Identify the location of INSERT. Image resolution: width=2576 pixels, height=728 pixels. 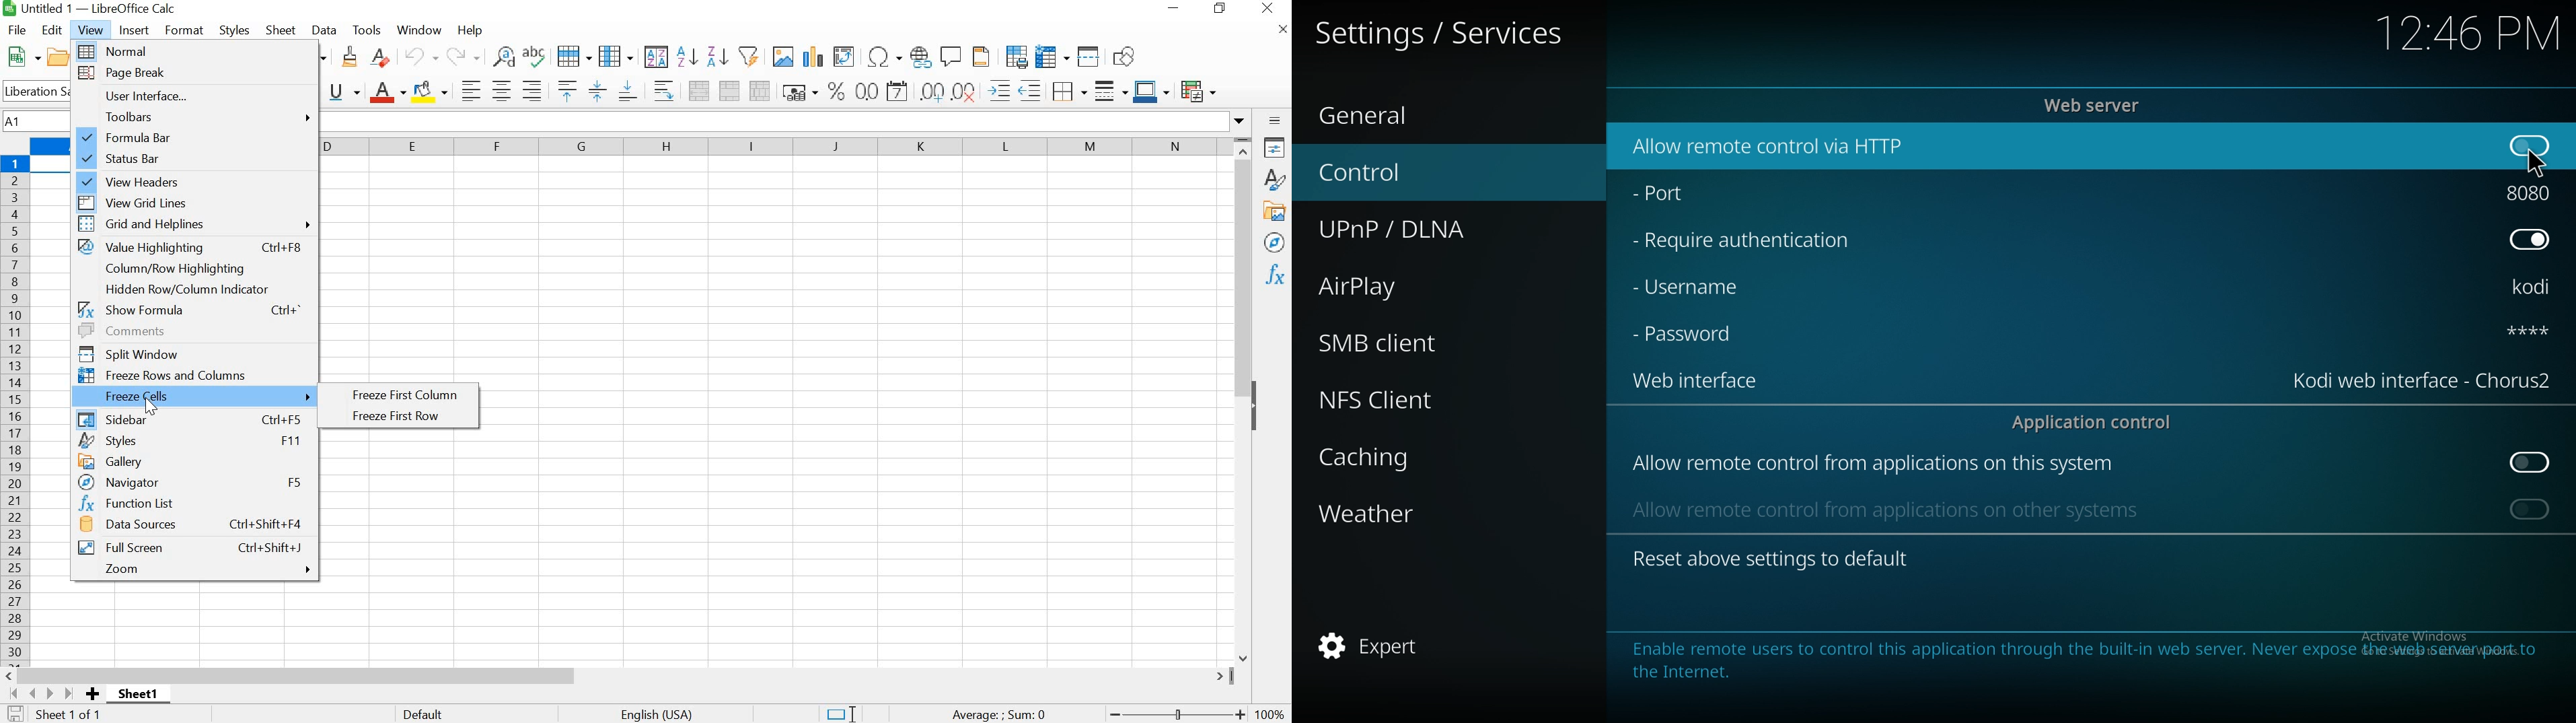
(135, 30).